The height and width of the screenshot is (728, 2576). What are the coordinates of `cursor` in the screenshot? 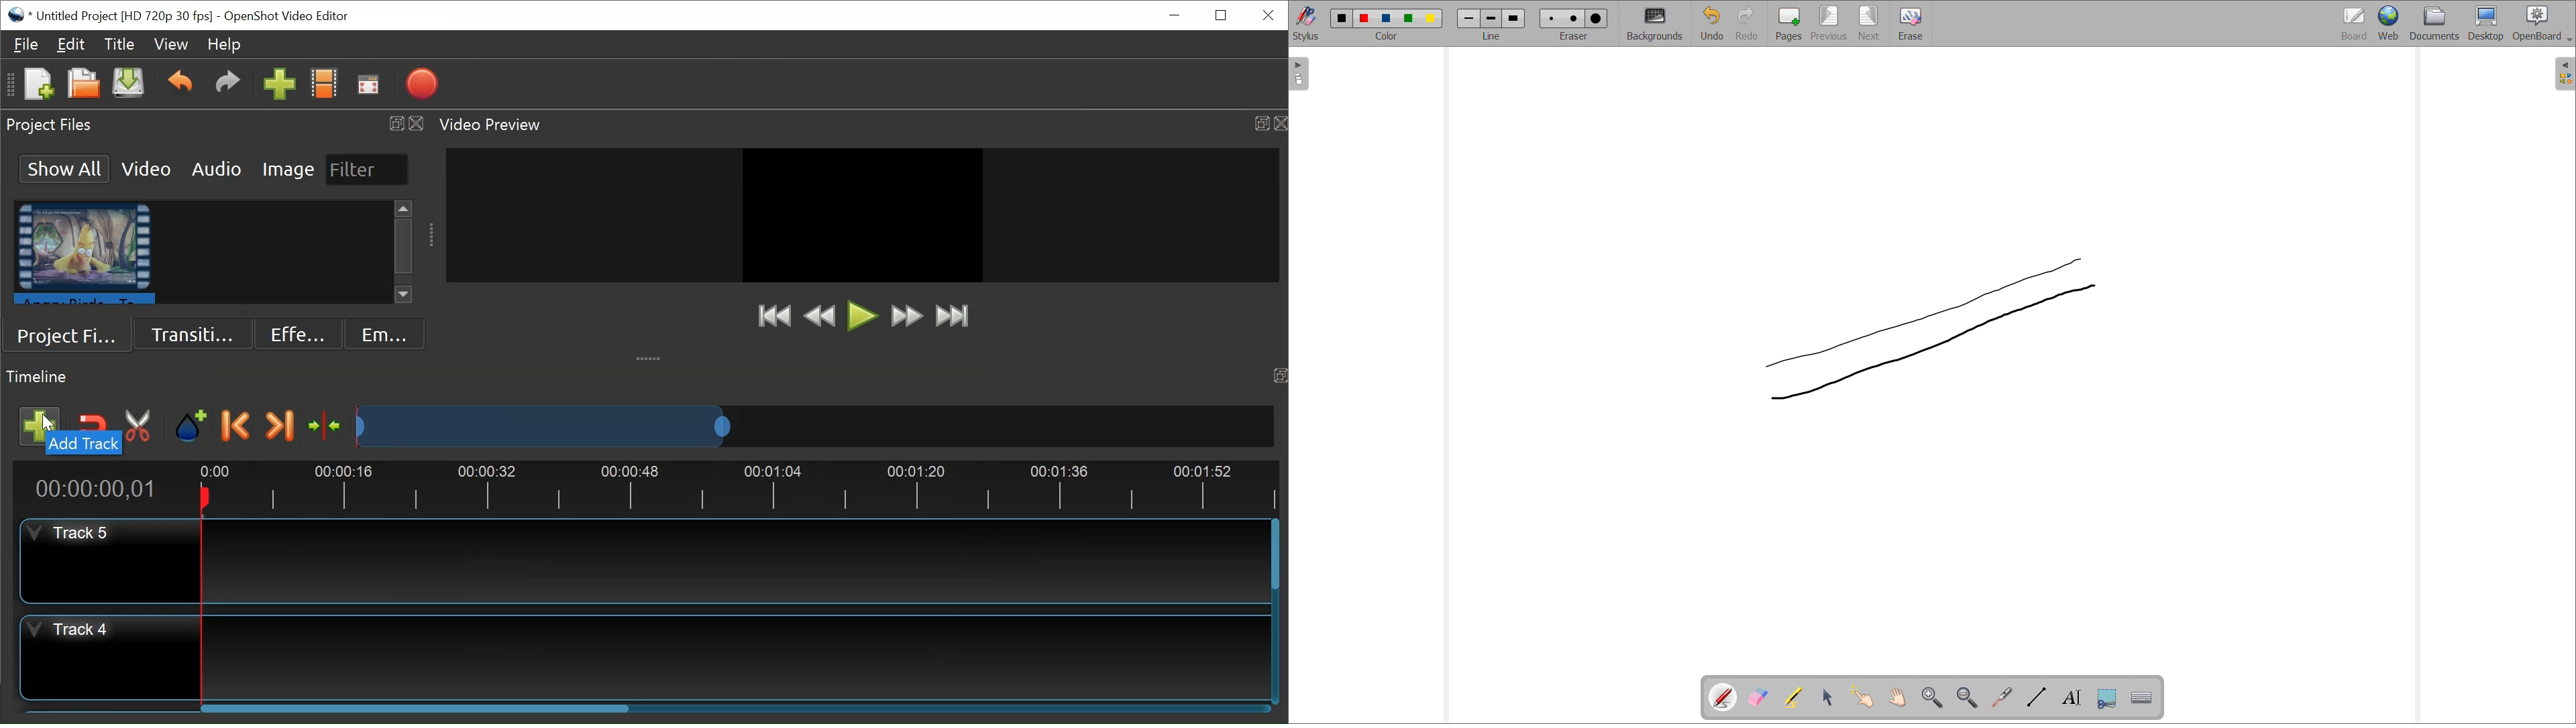 It's located at (2094, 286).